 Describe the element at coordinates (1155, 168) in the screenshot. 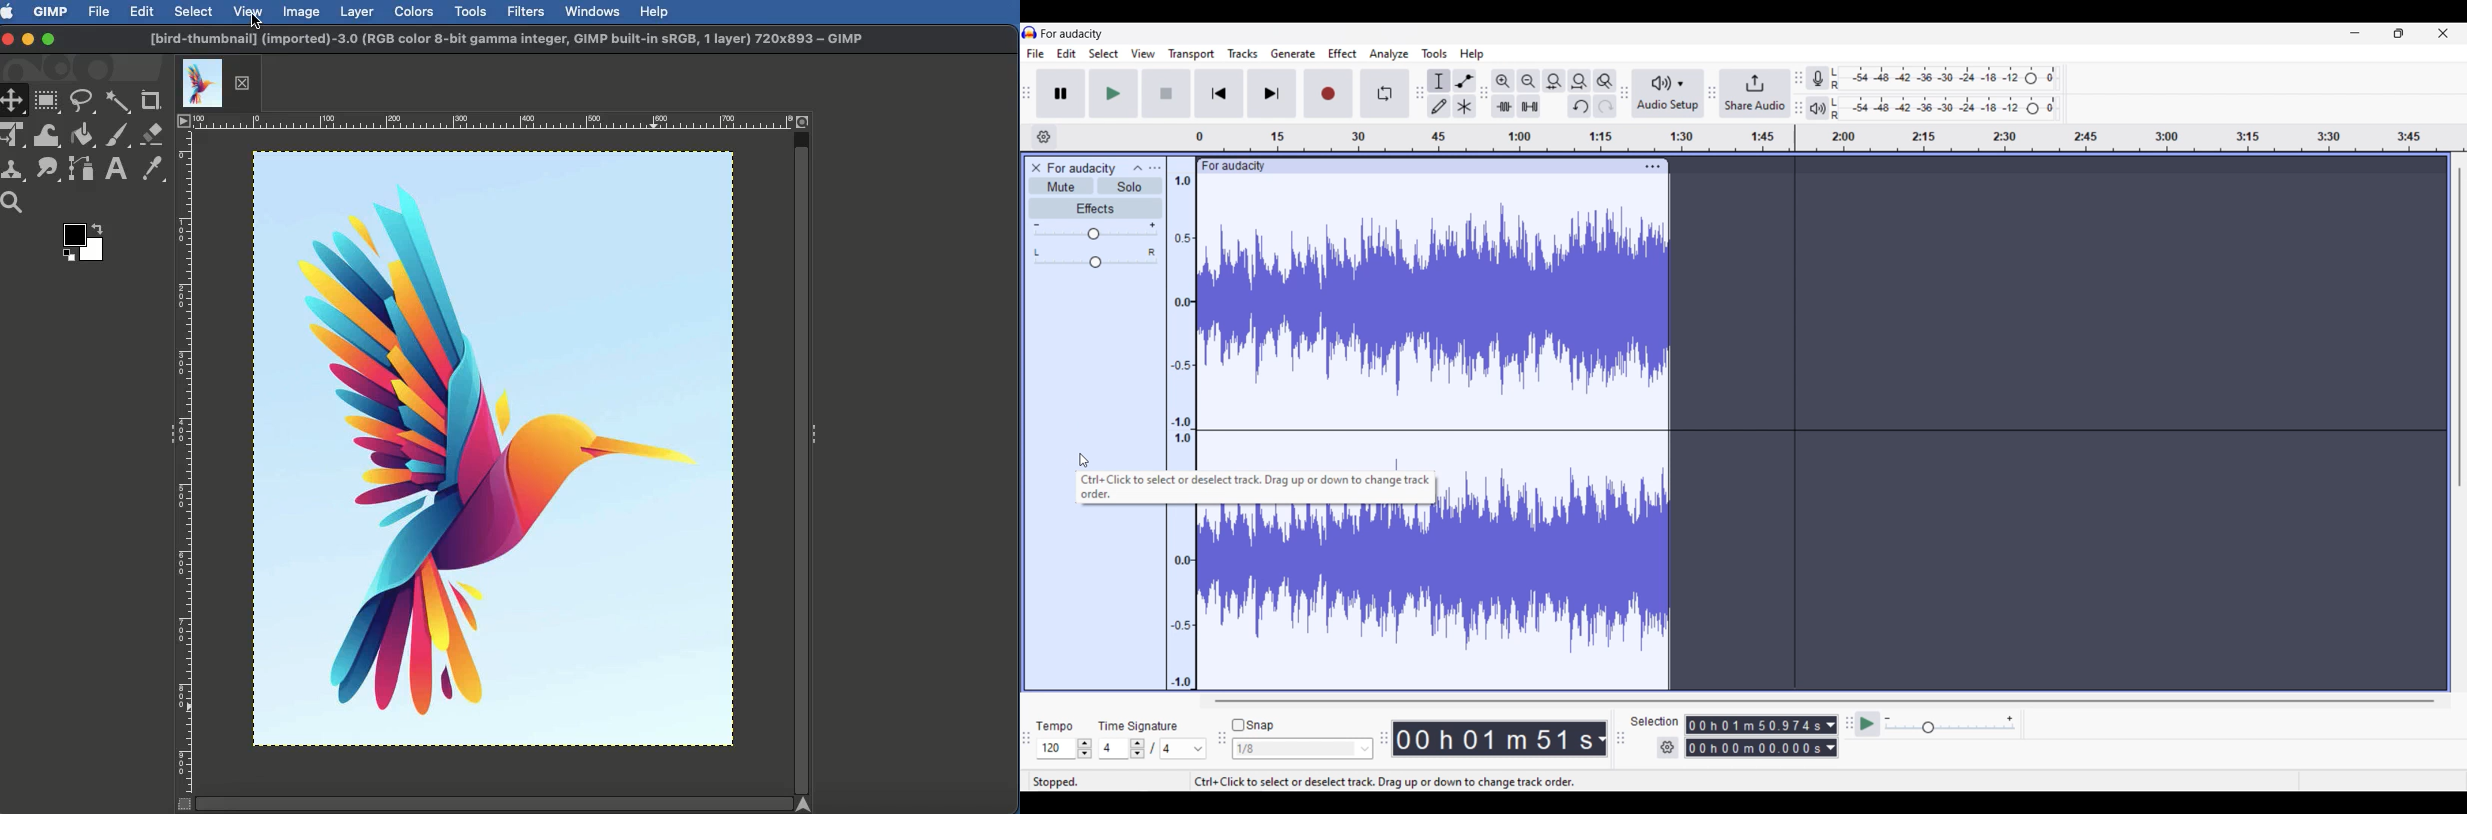

I see `Open menu` at that location.